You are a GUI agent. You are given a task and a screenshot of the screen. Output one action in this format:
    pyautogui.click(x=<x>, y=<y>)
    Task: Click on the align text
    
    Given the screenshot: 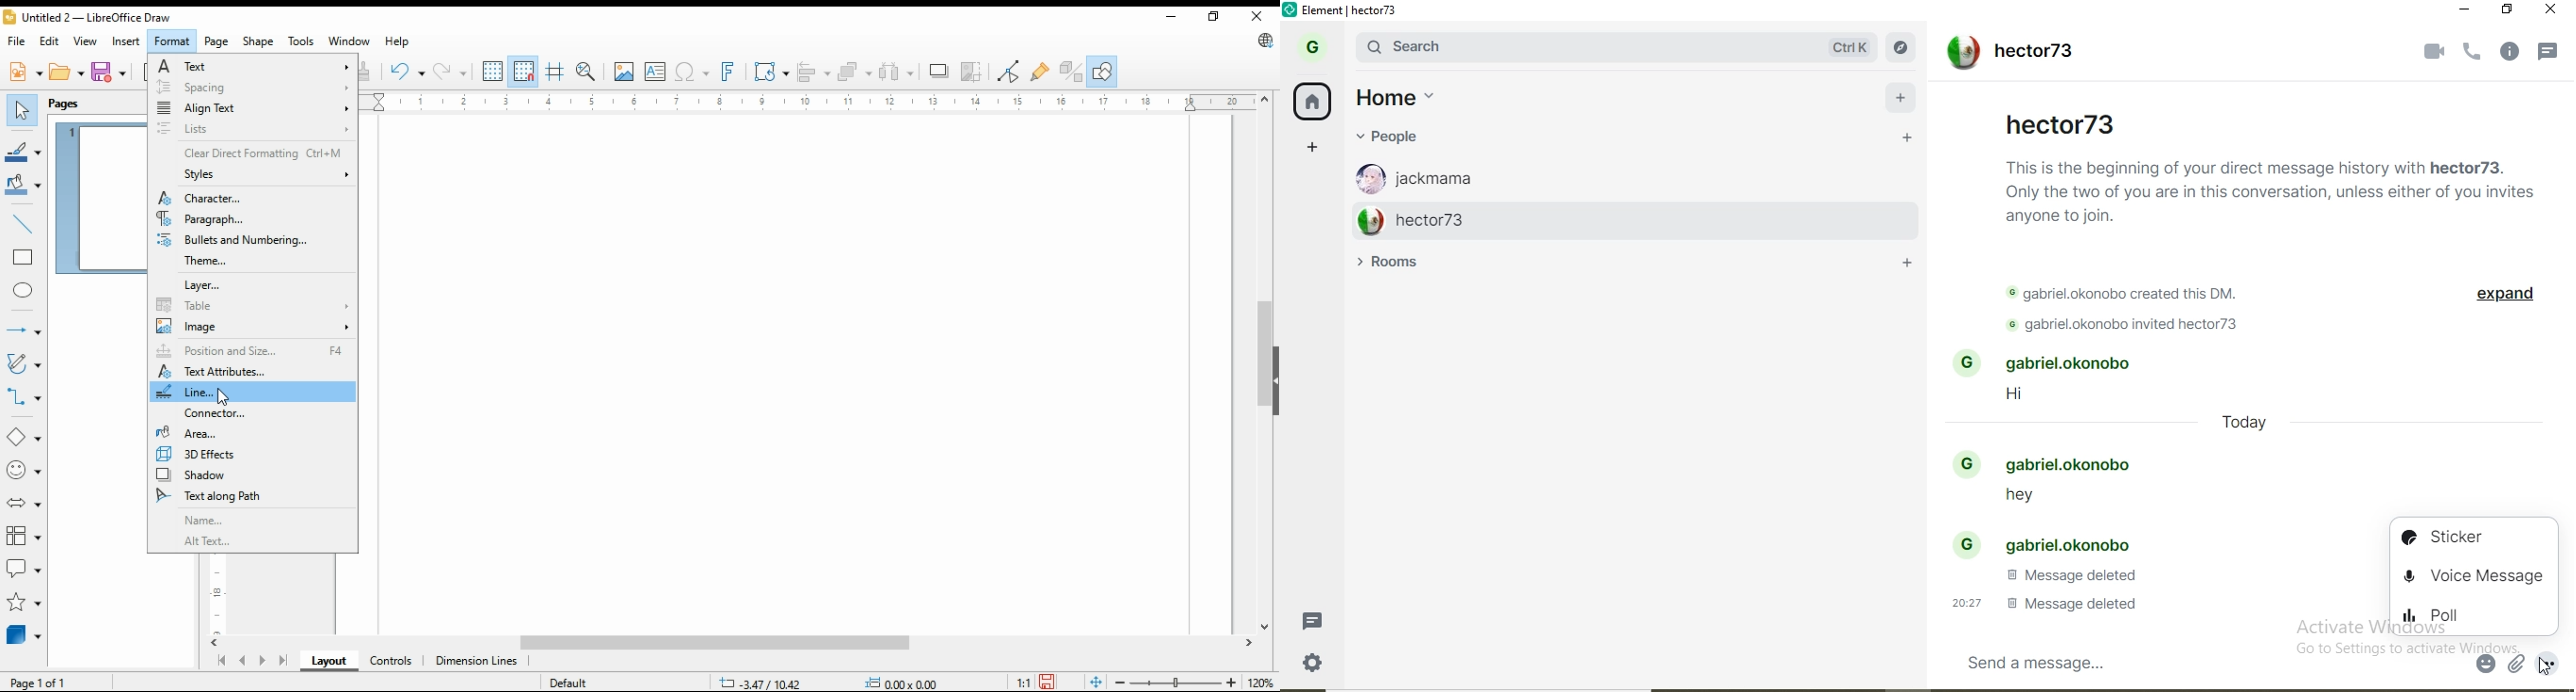 What is the action you would take?
    pyautogui.click(x=251, y=108)
    